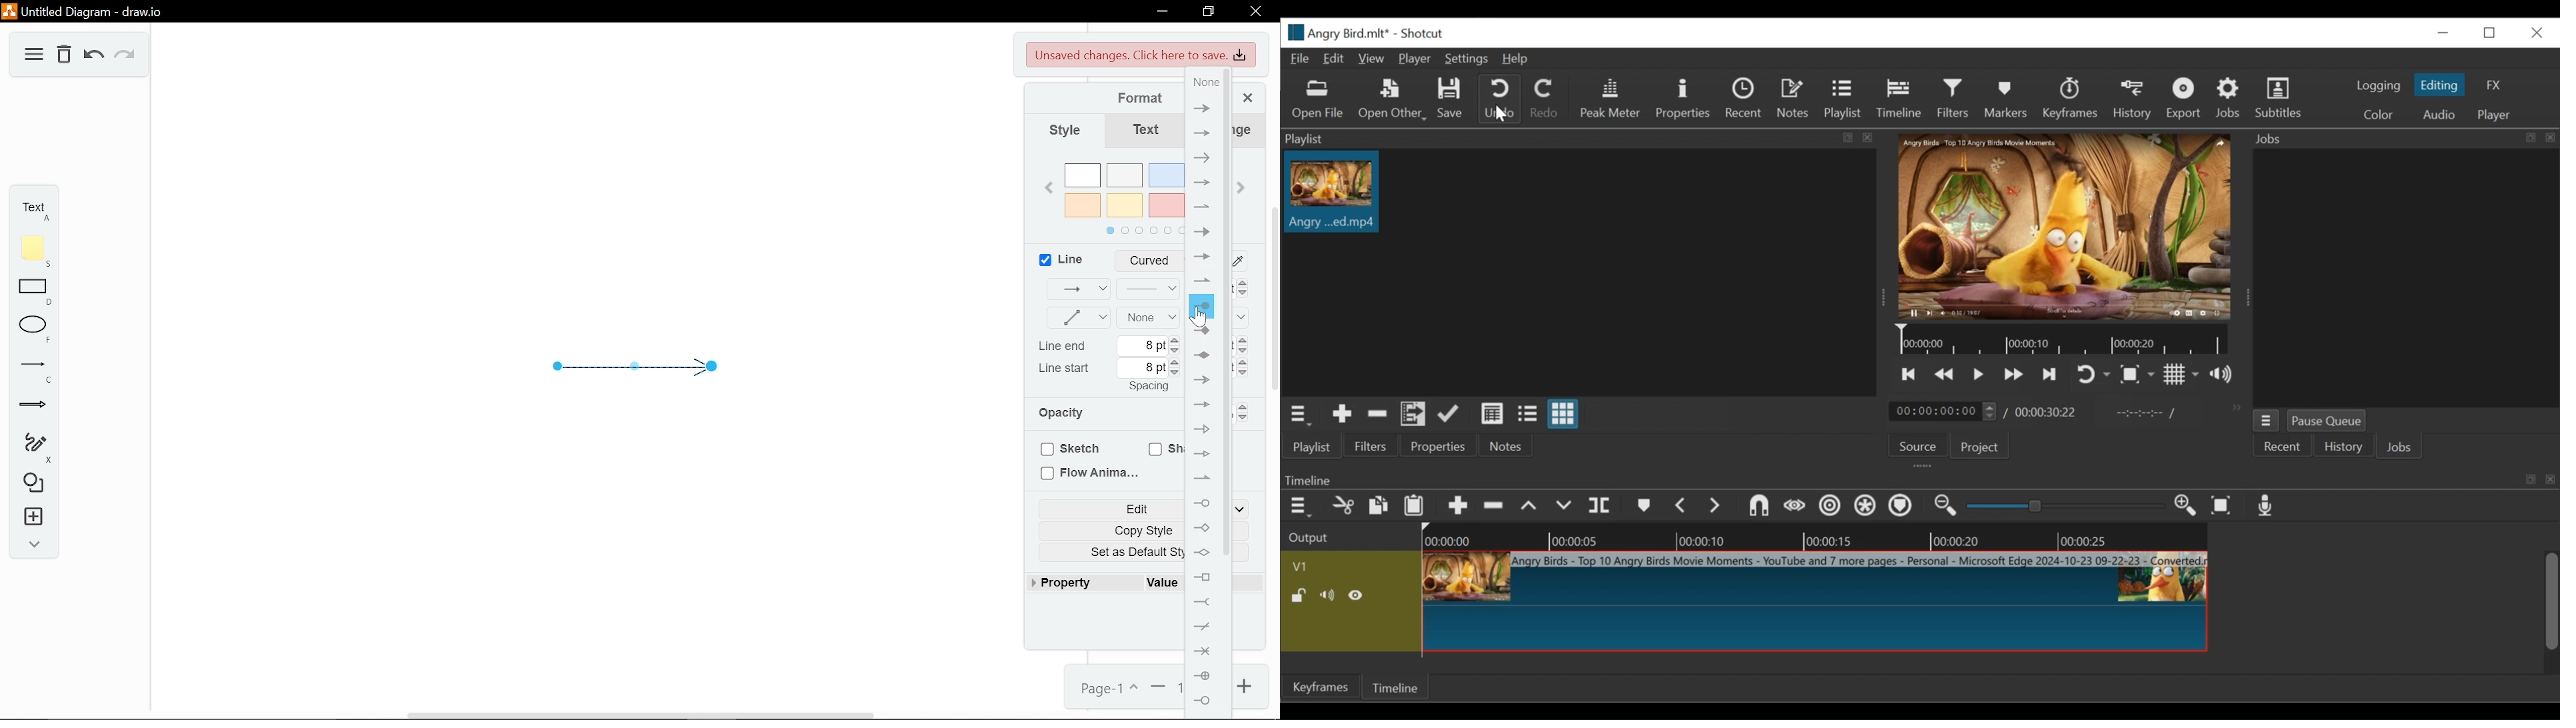  What do you see at coordinates (1127, 202) in the screenshot?
I see `Colors` at bounding box center [1127, 202].